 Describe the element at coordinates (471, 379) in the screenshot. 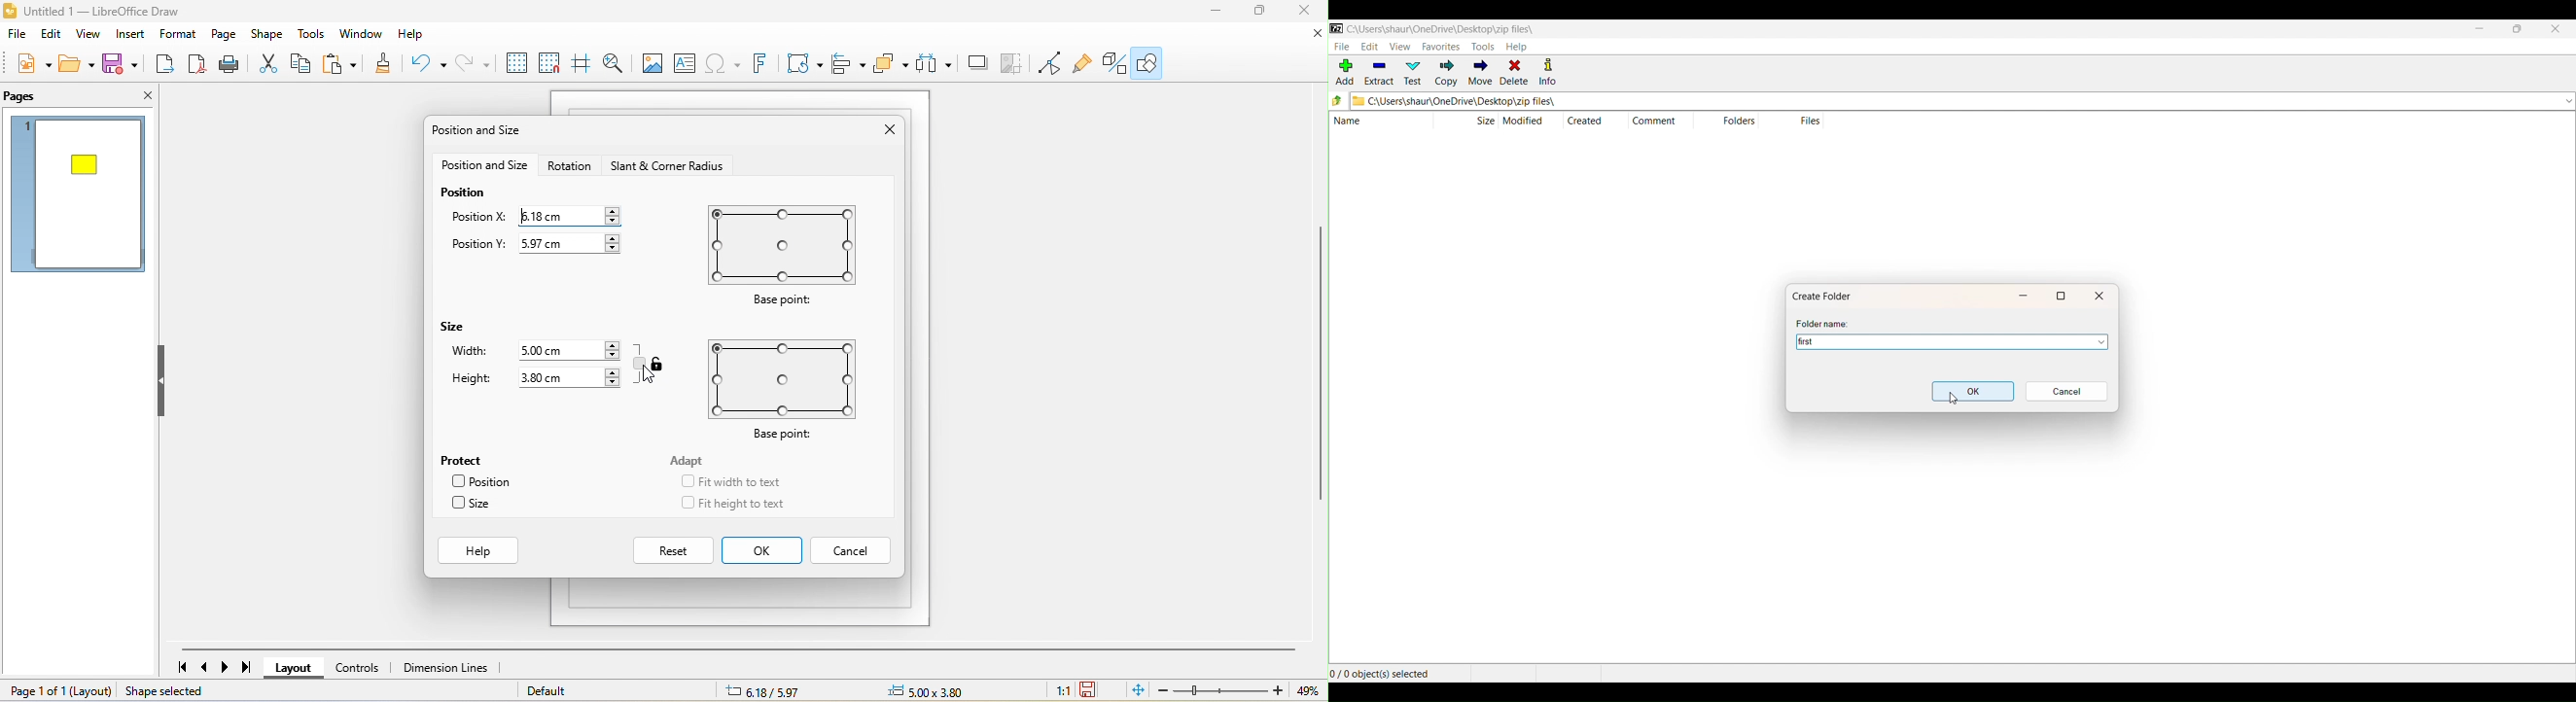

I see `height` at that location.